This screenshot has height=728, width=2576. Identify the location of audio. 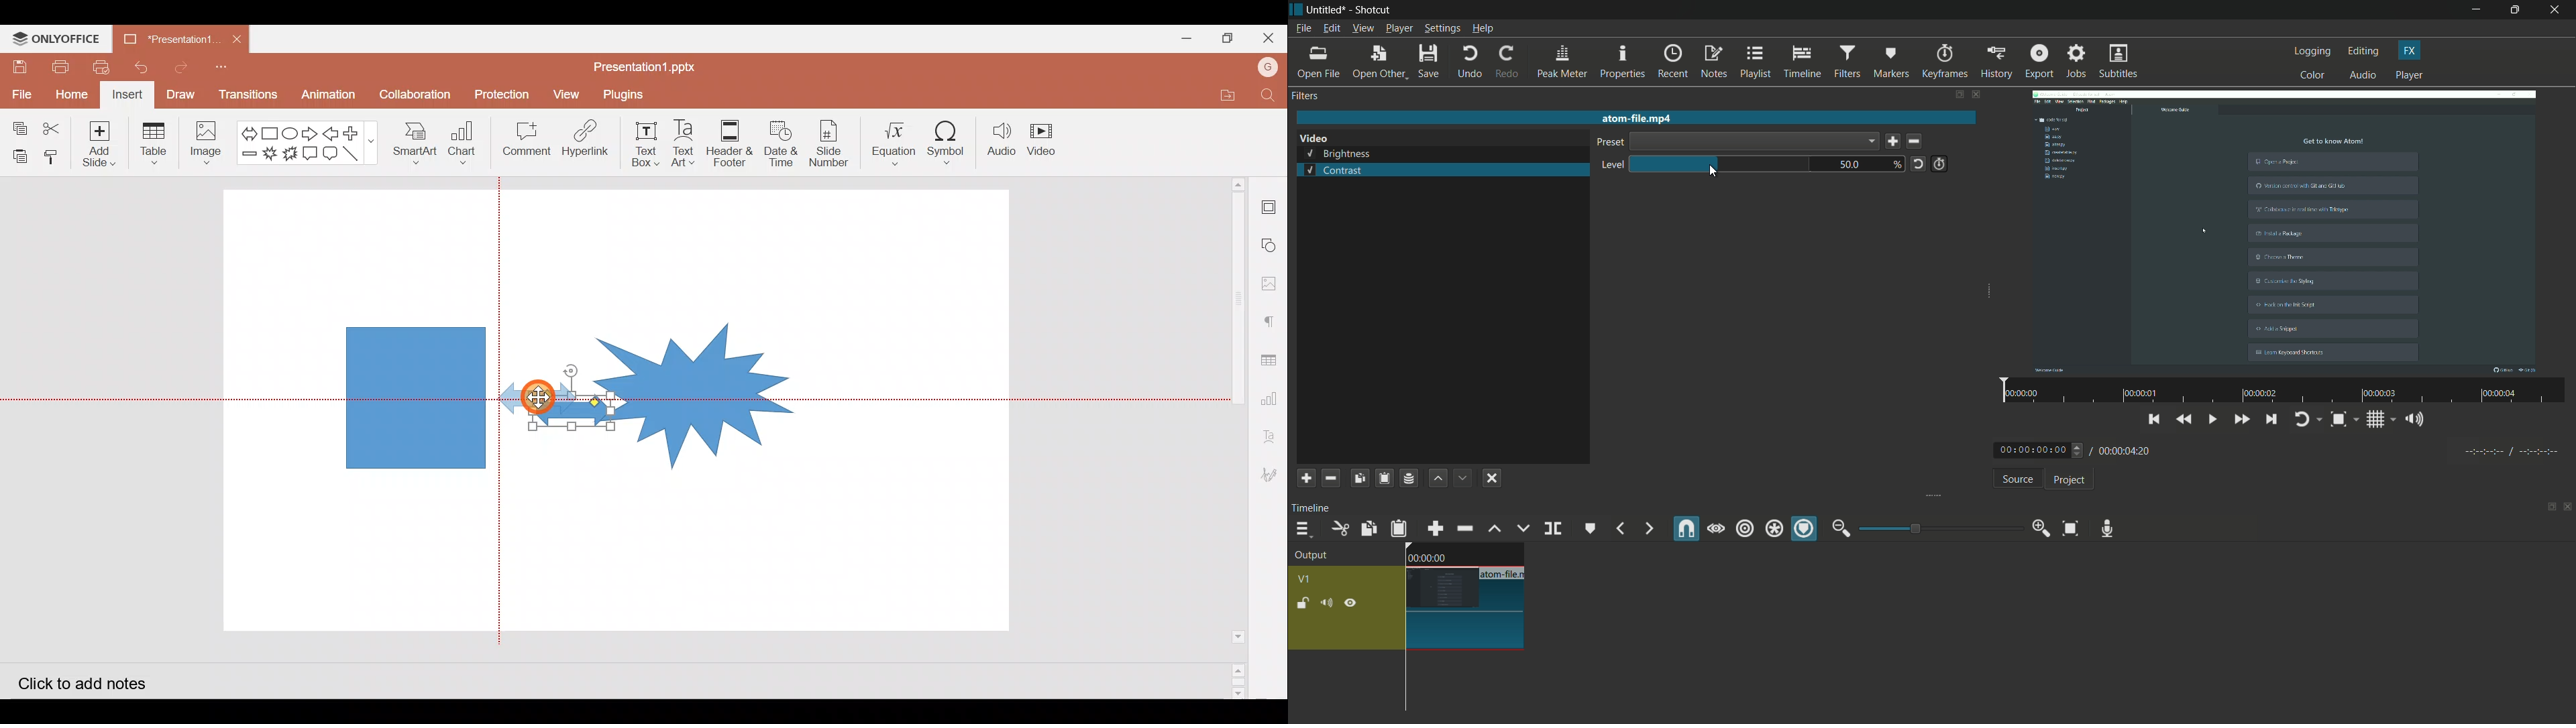
(2364, 76).